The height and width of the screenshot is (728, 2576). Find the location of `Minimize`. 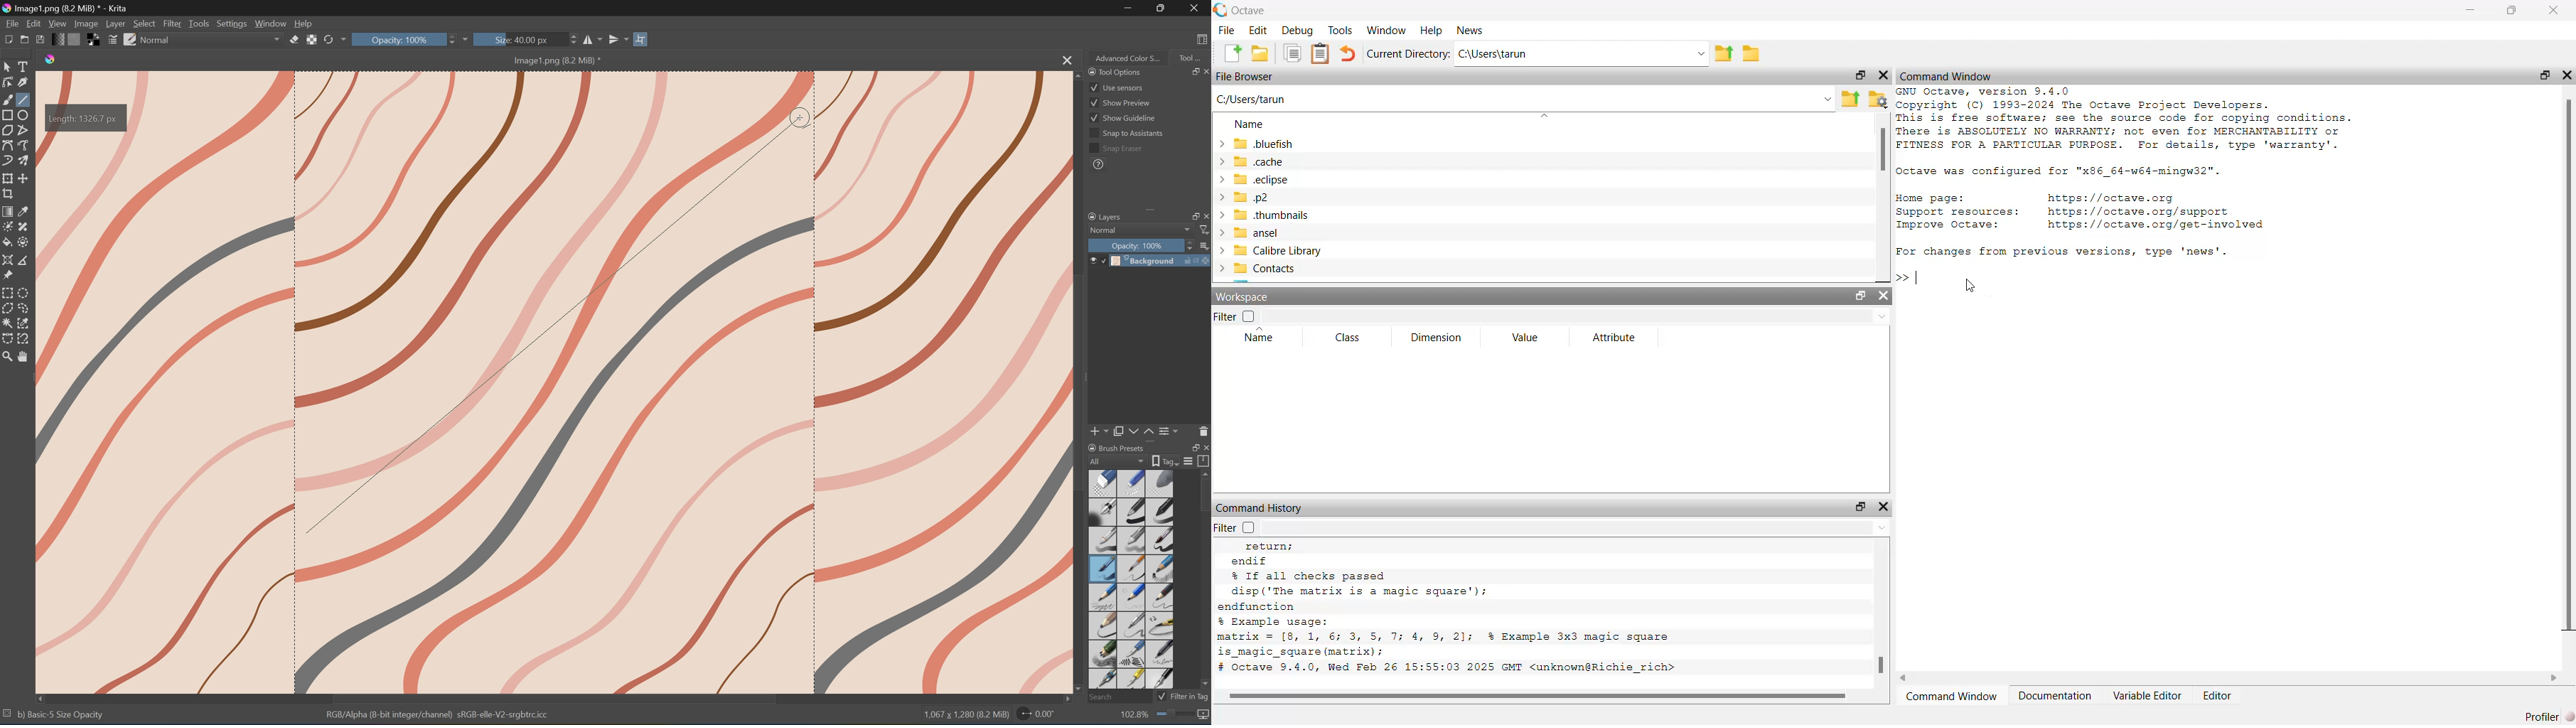

Minimize is located at coordinates (1129, 9).